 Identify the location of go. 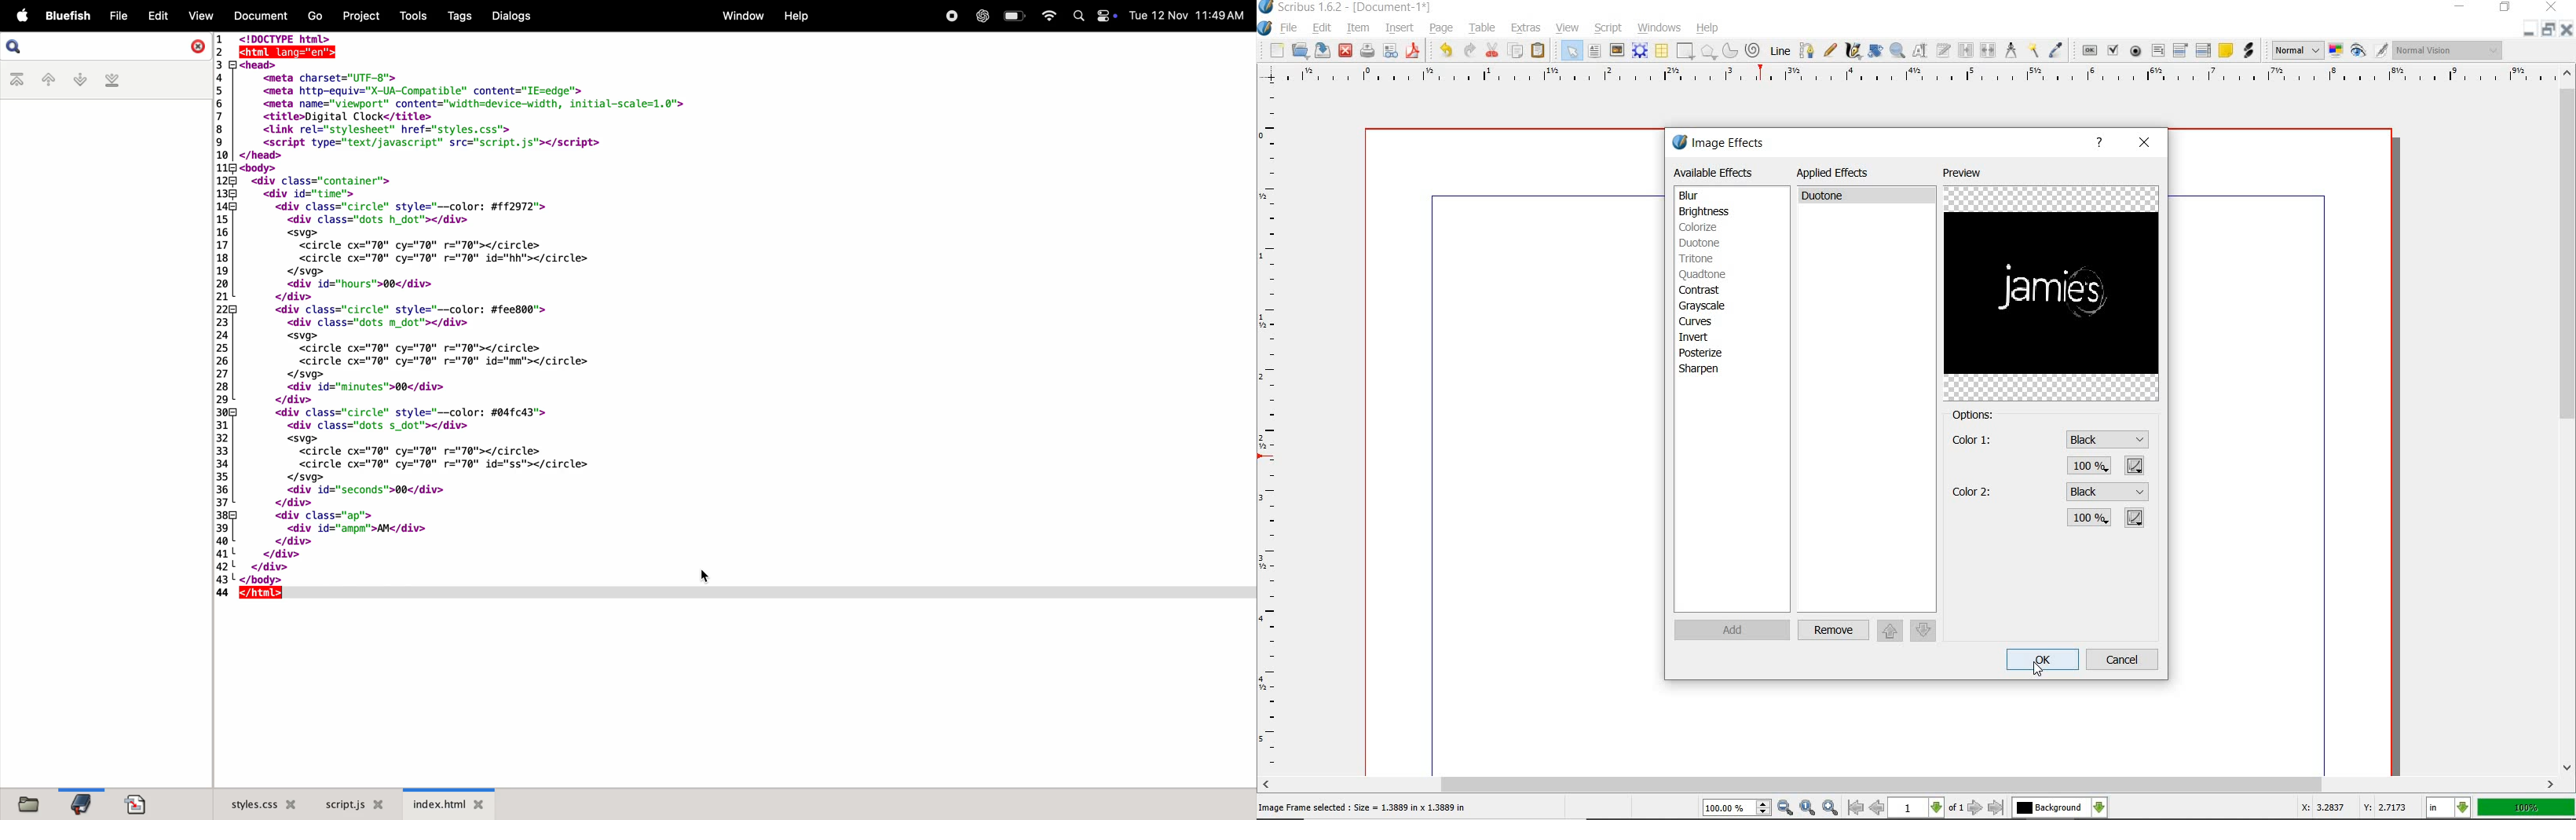
(315, 14).